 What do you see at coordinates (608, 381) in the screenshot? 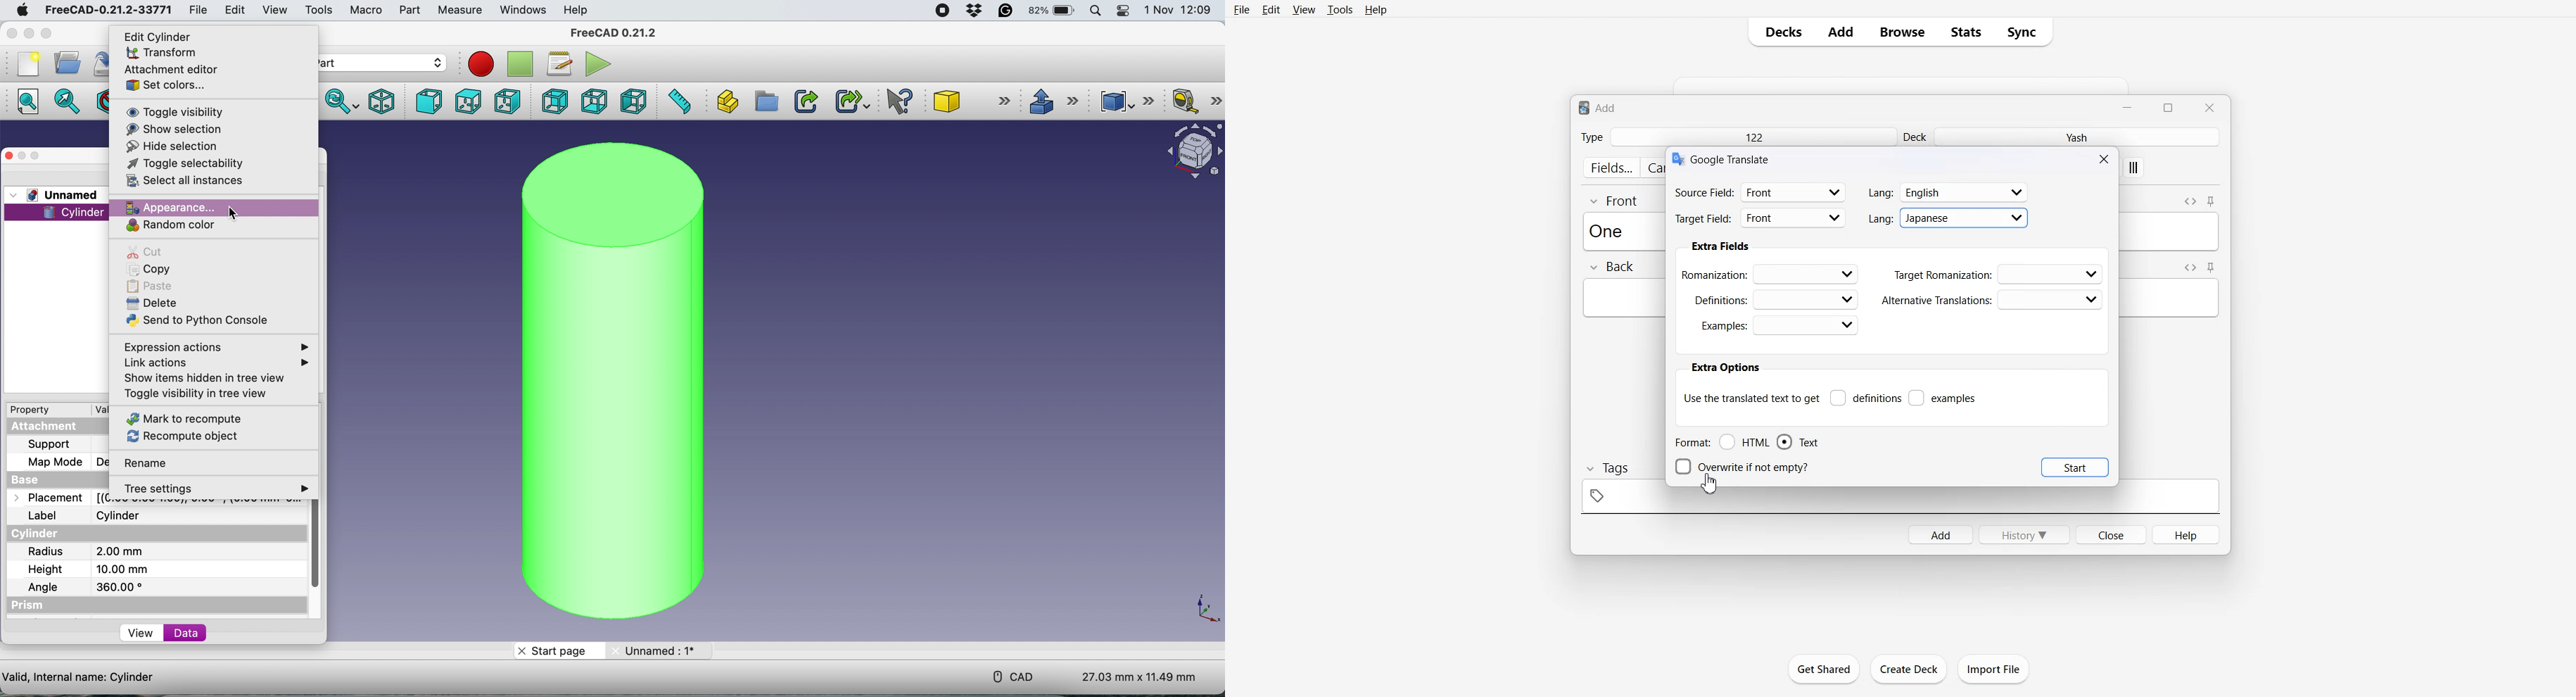
I see `cylinder` at bounding box center [608, 381].